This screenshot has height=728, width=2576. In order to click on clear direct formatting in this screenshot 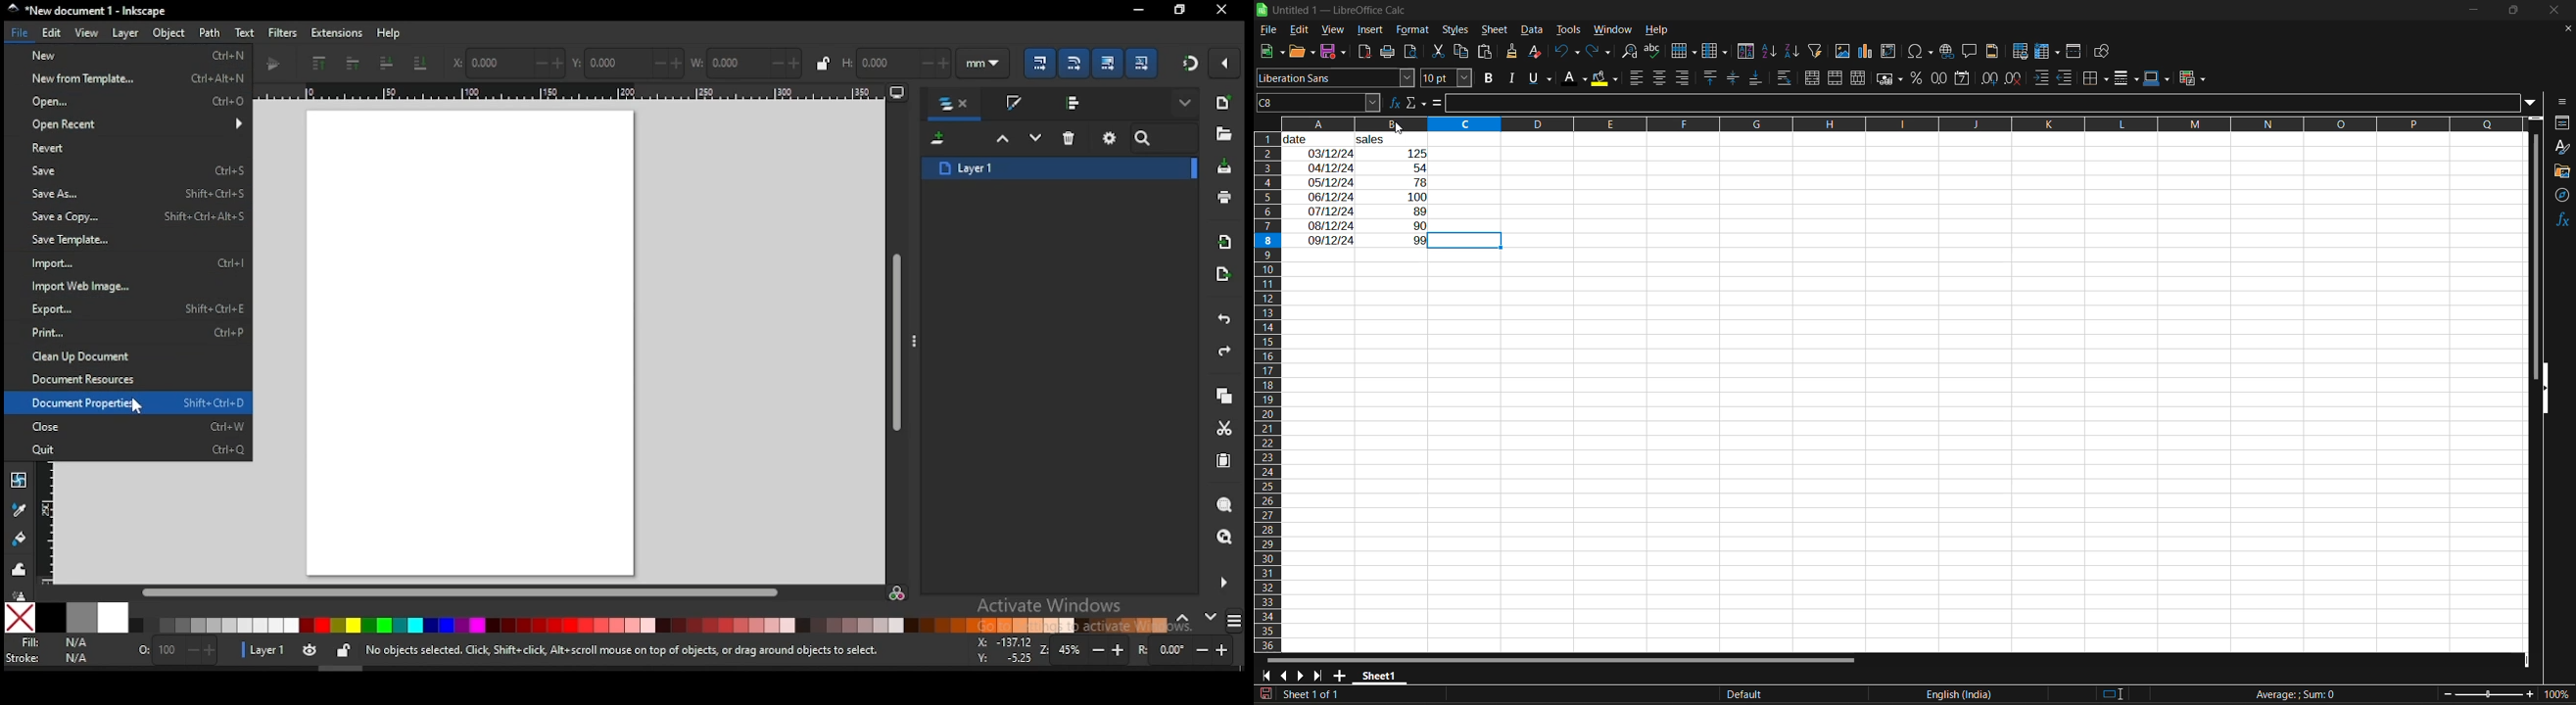, I will do `click(1537, 53)`.